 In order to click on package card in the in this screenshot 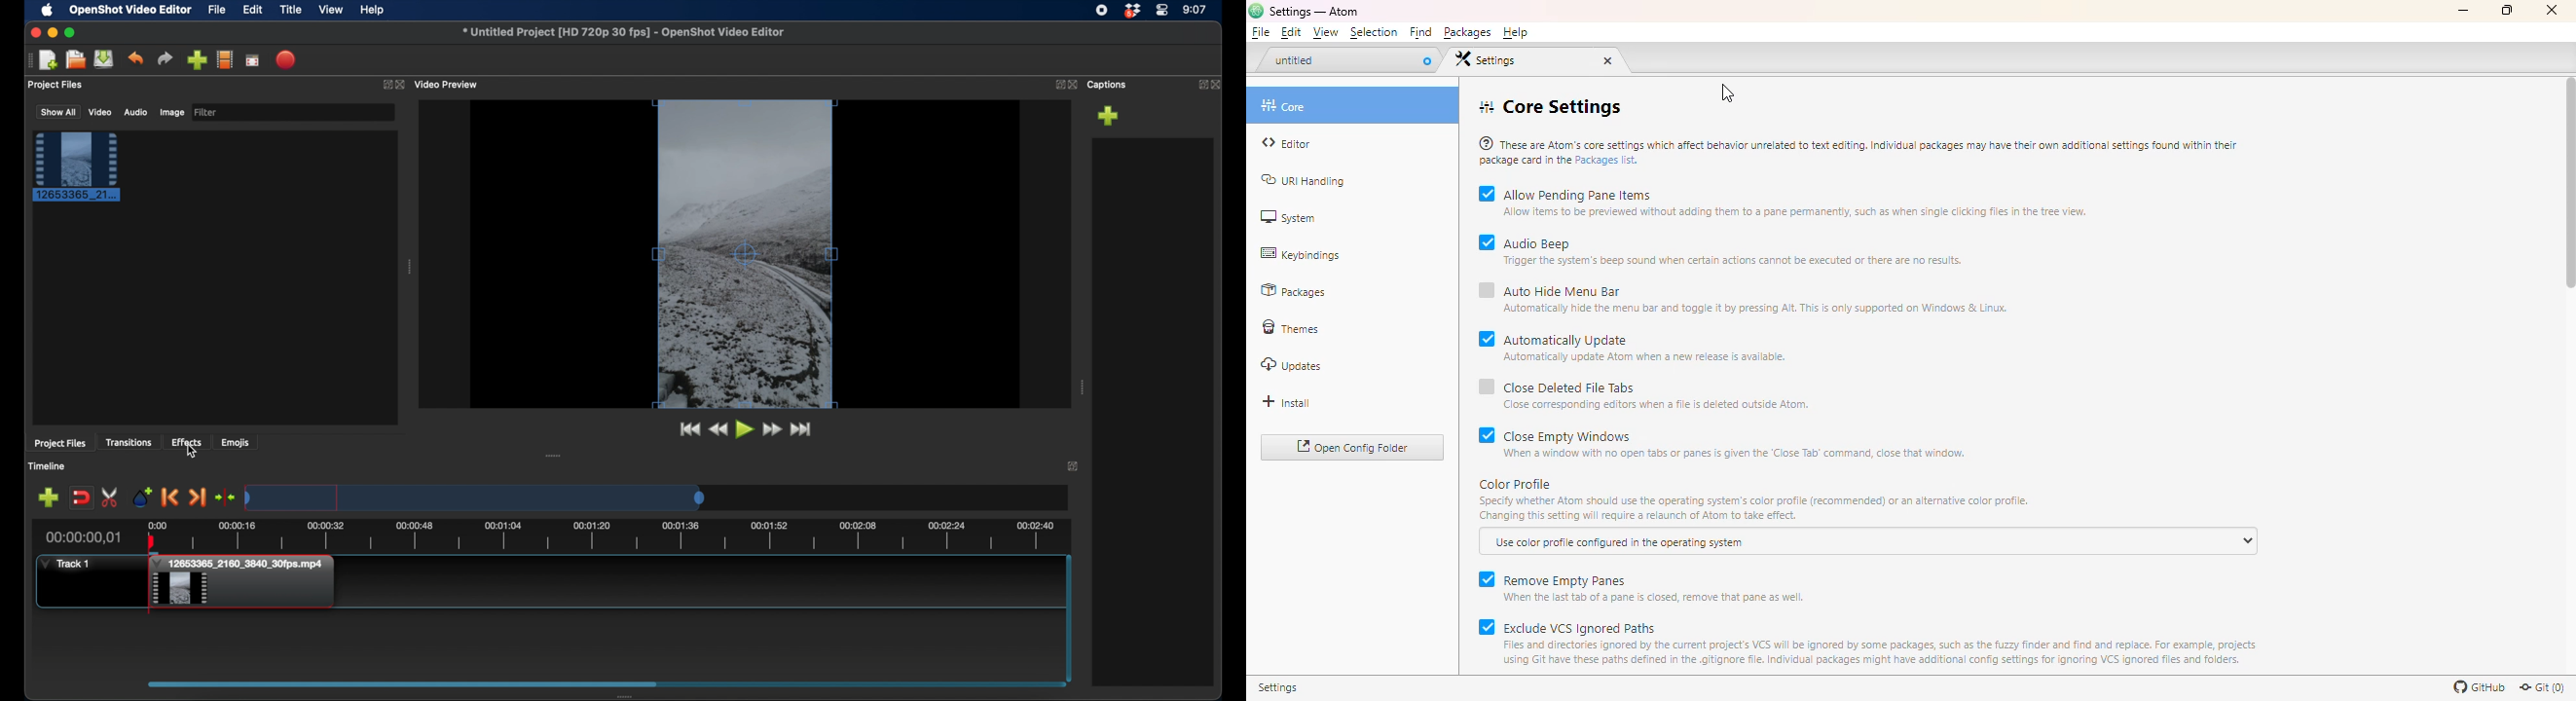, I will do `click(1525, 162)`.